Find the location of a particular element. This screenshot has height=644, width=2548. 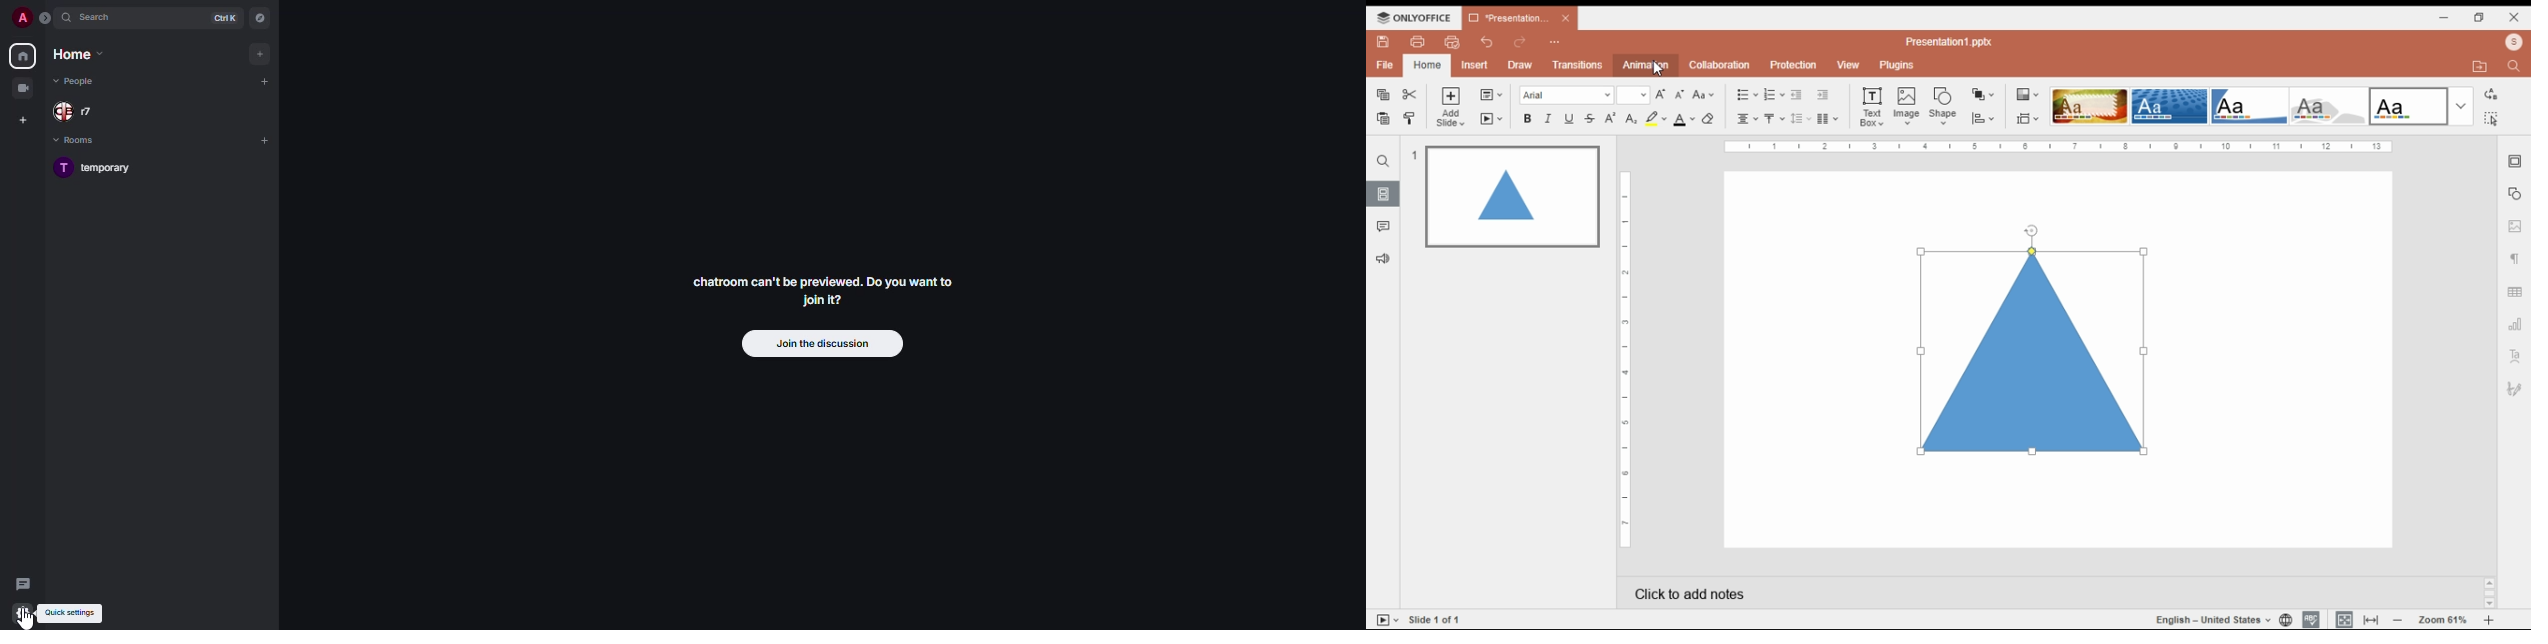

replace is located at coordinates (2490, 94).